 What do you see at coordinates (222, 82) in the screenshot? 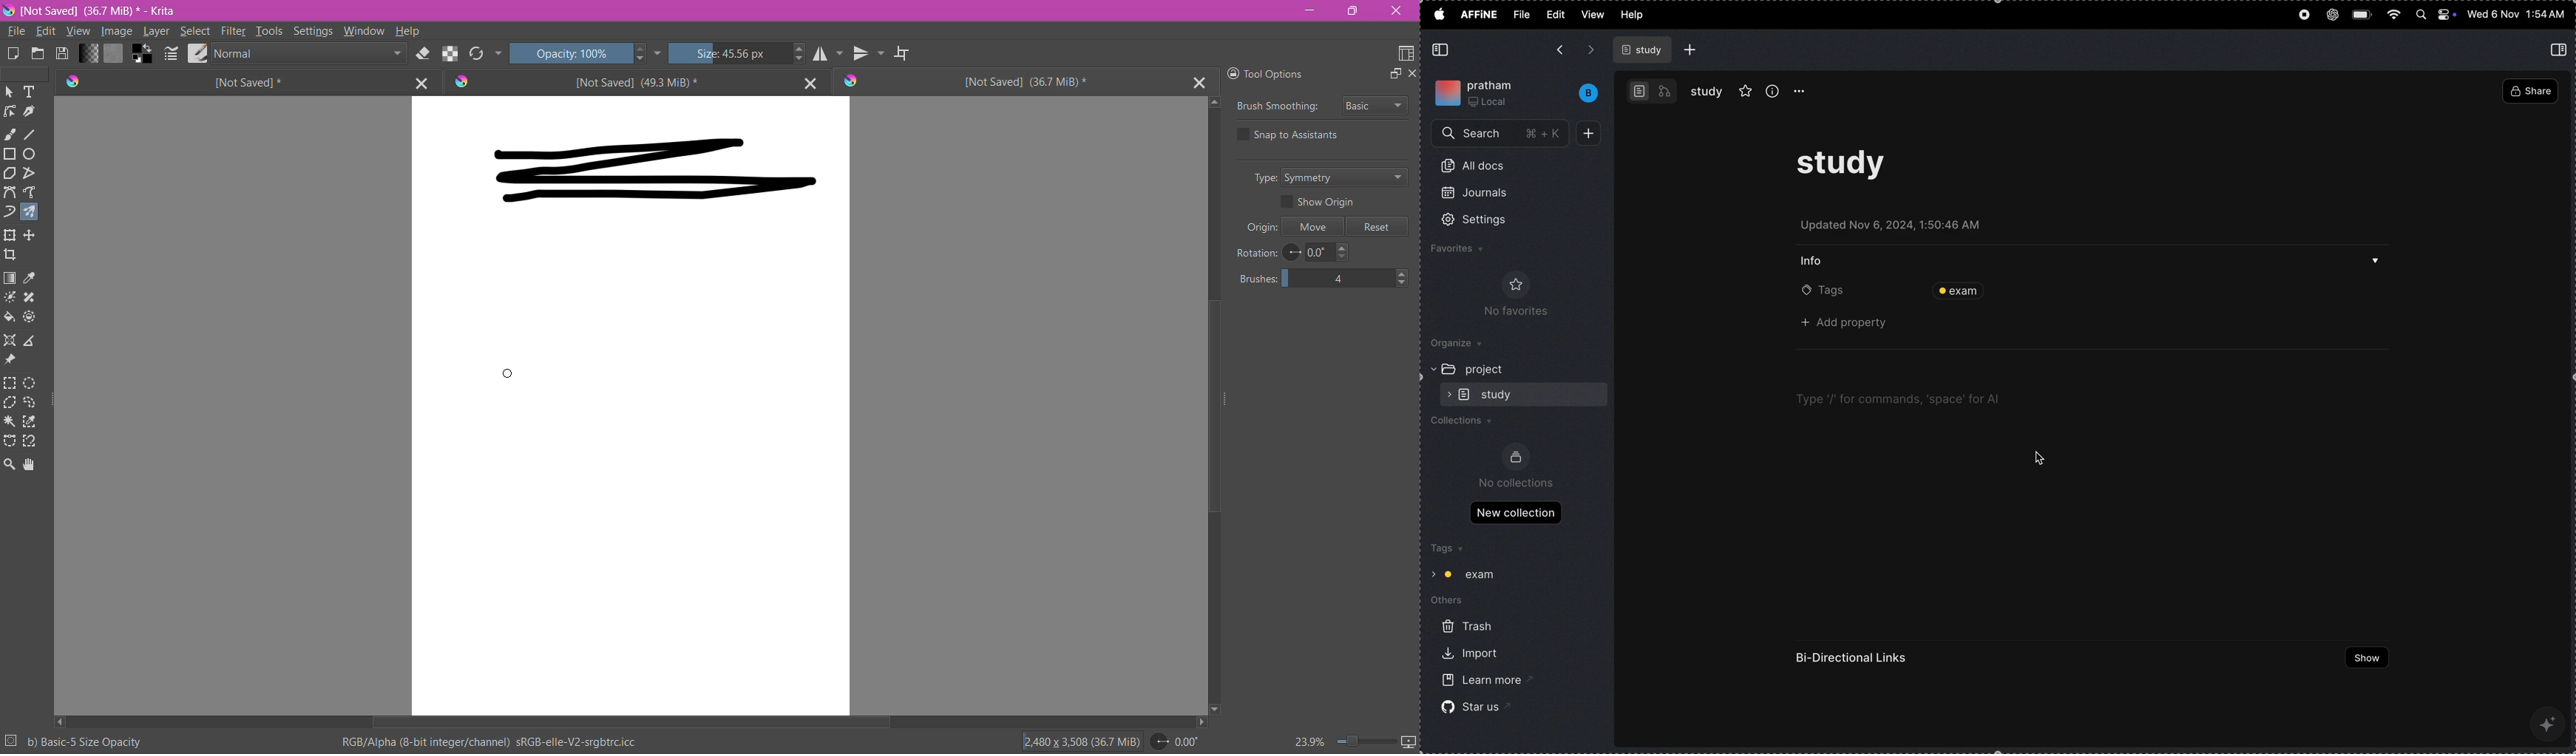
I see `Unsaved Document Tab1` at bounding box center [222, 82].